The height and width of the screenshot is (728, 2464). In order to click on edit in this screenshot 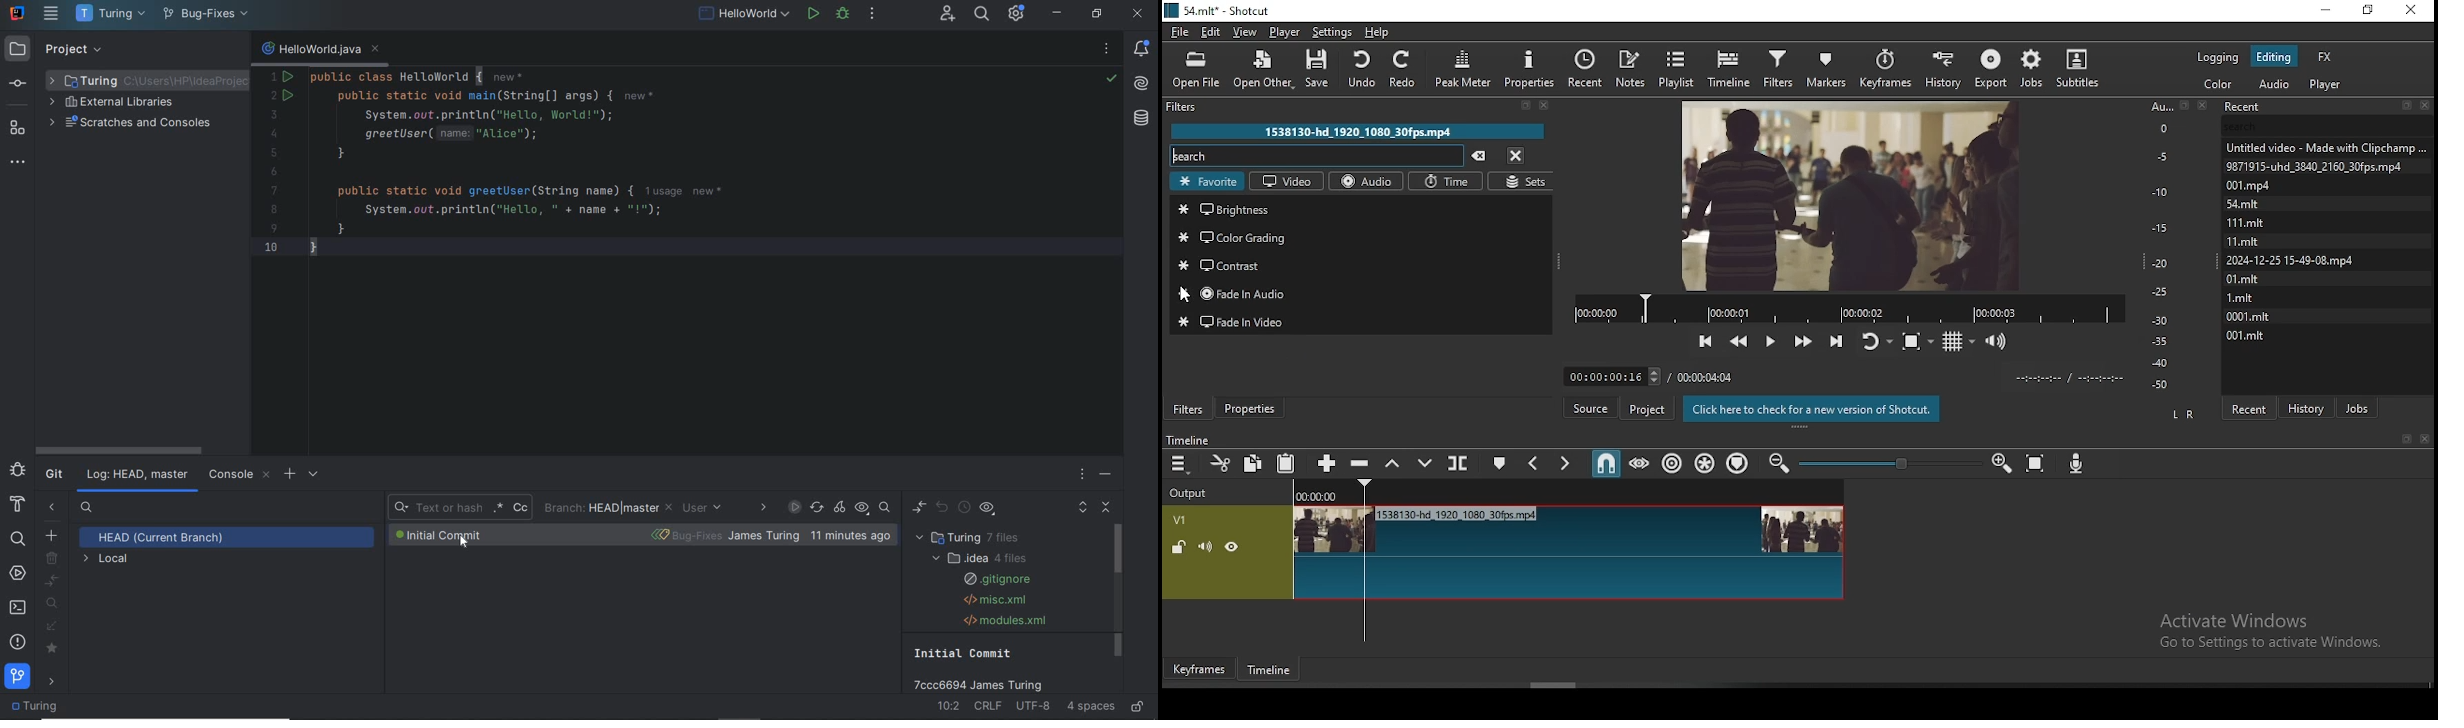, I will do `click(1211, 31)`.